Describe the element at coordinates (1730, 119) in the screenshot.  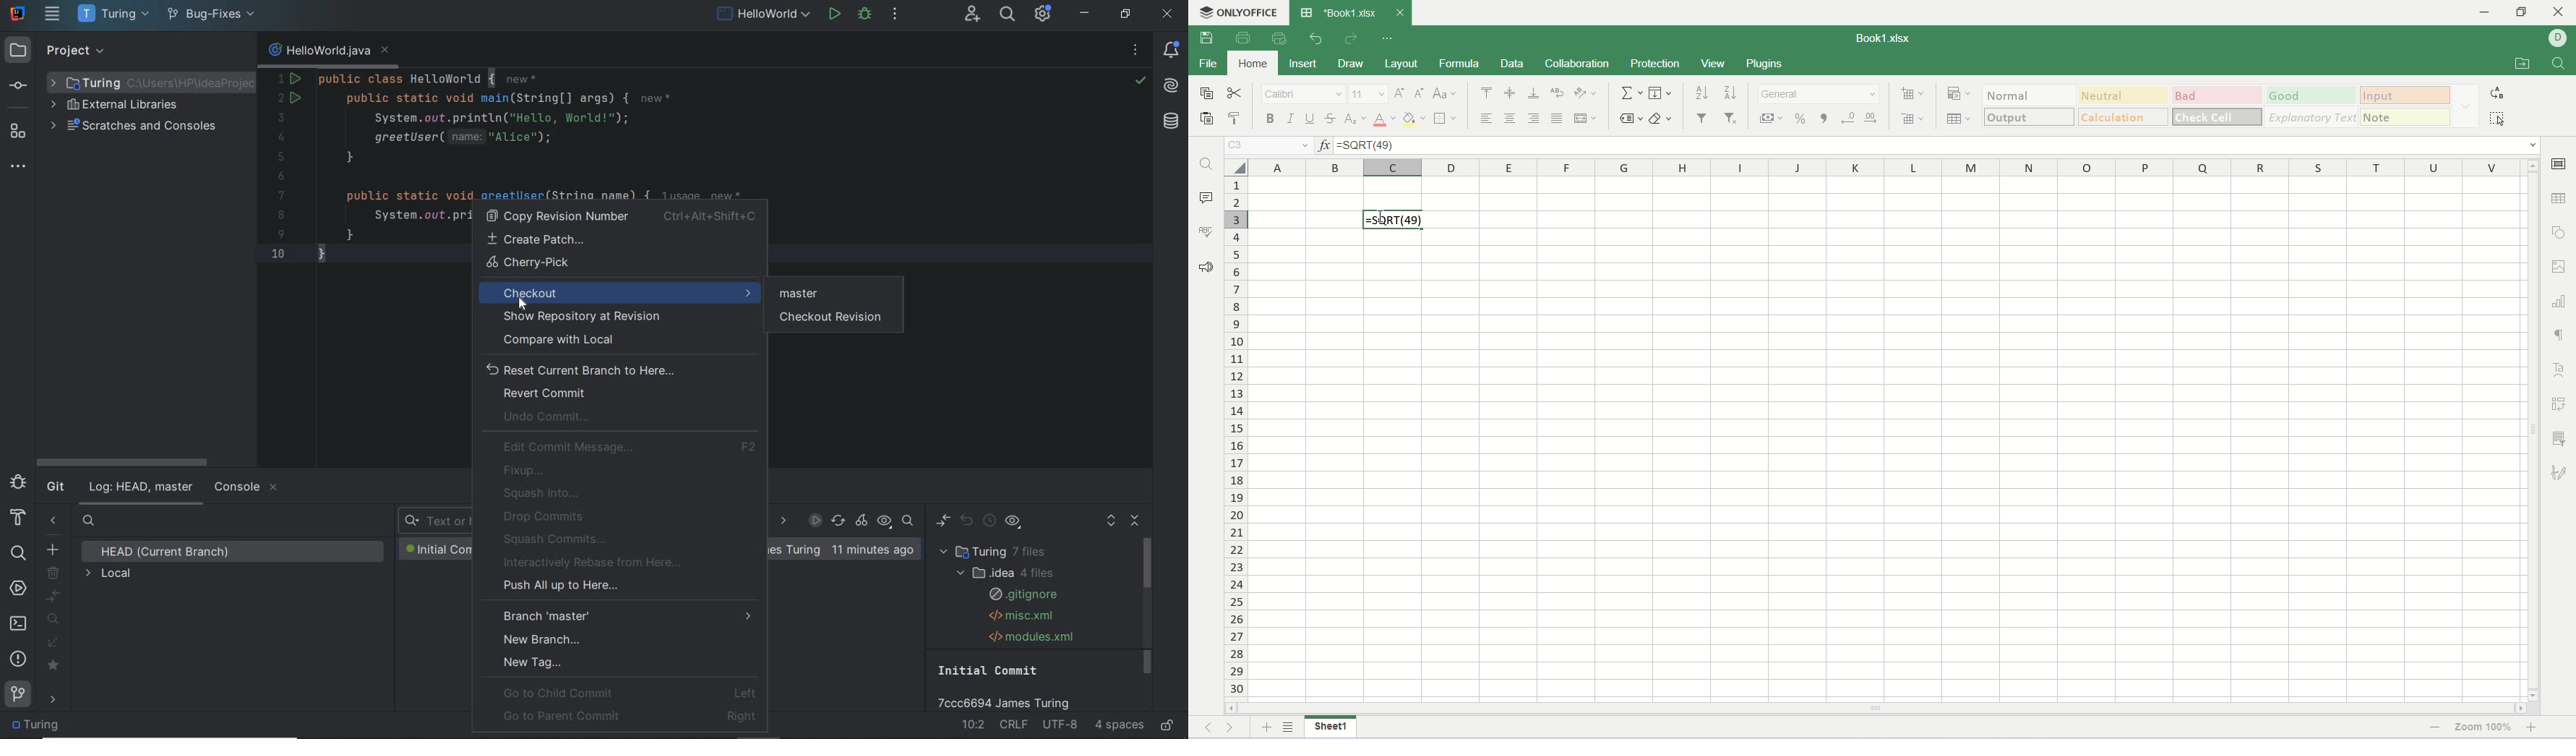
I see `remove filter` at that location.